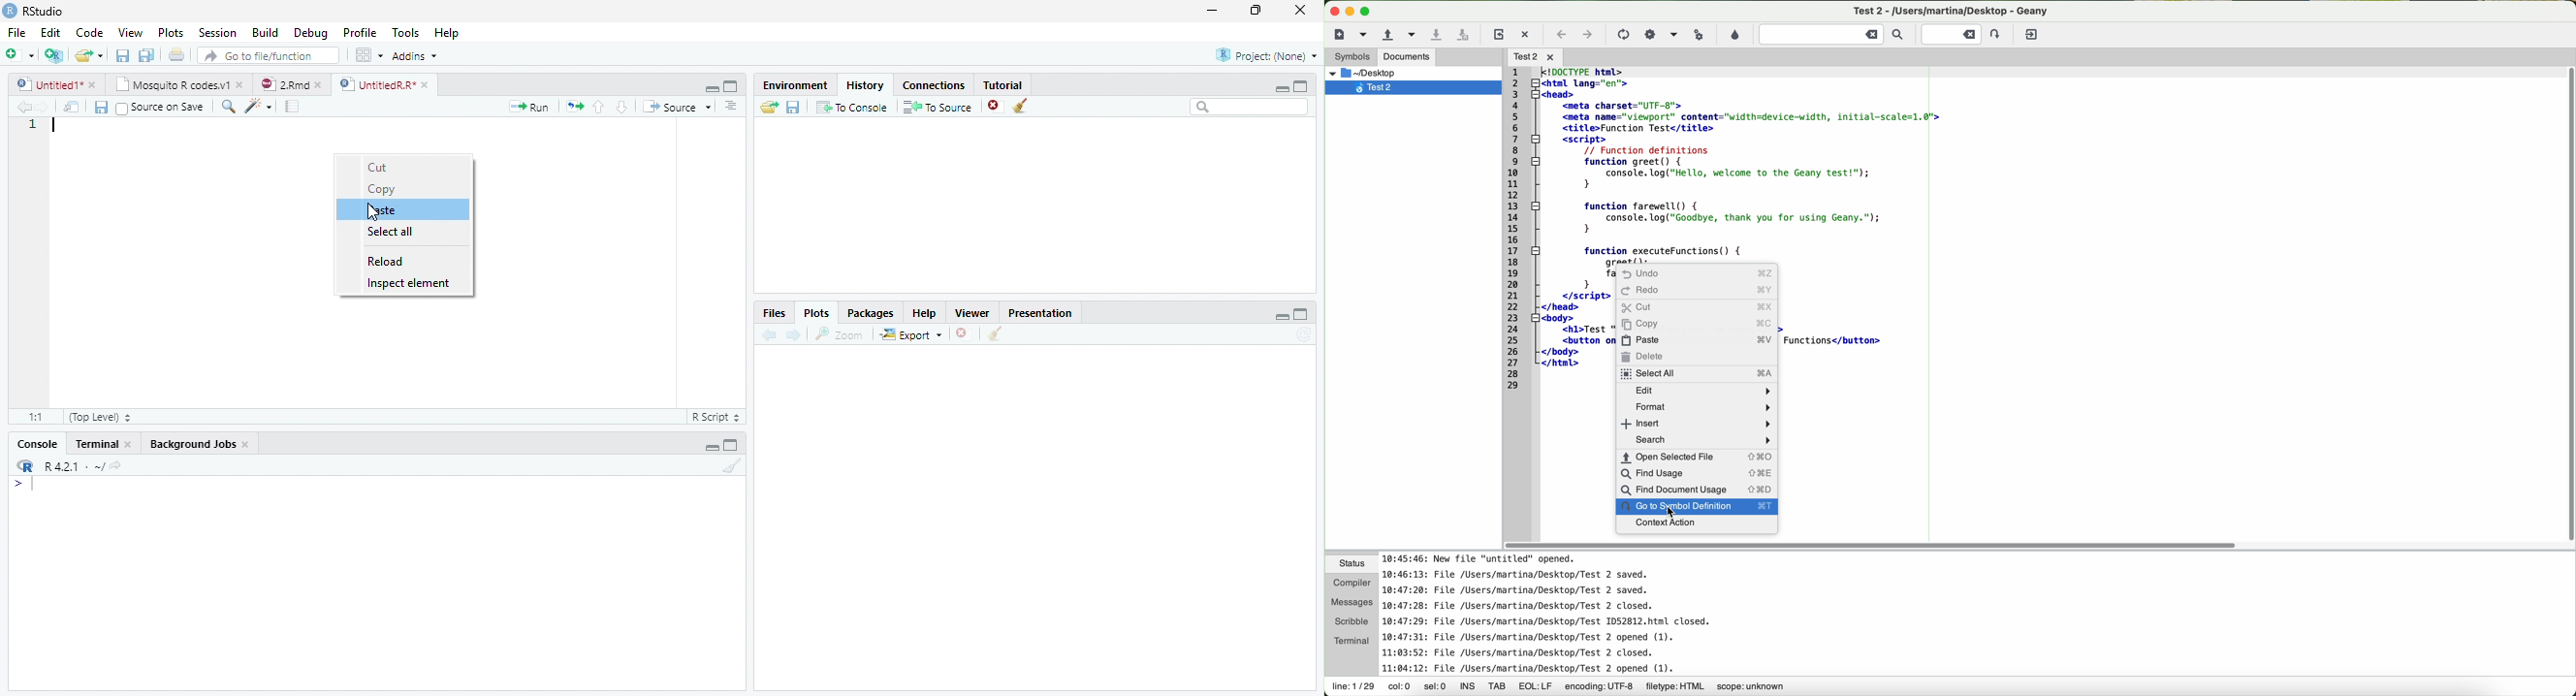 This screenshot has height=700, width=2576. I want to click on Minimize, so click(709, 446).